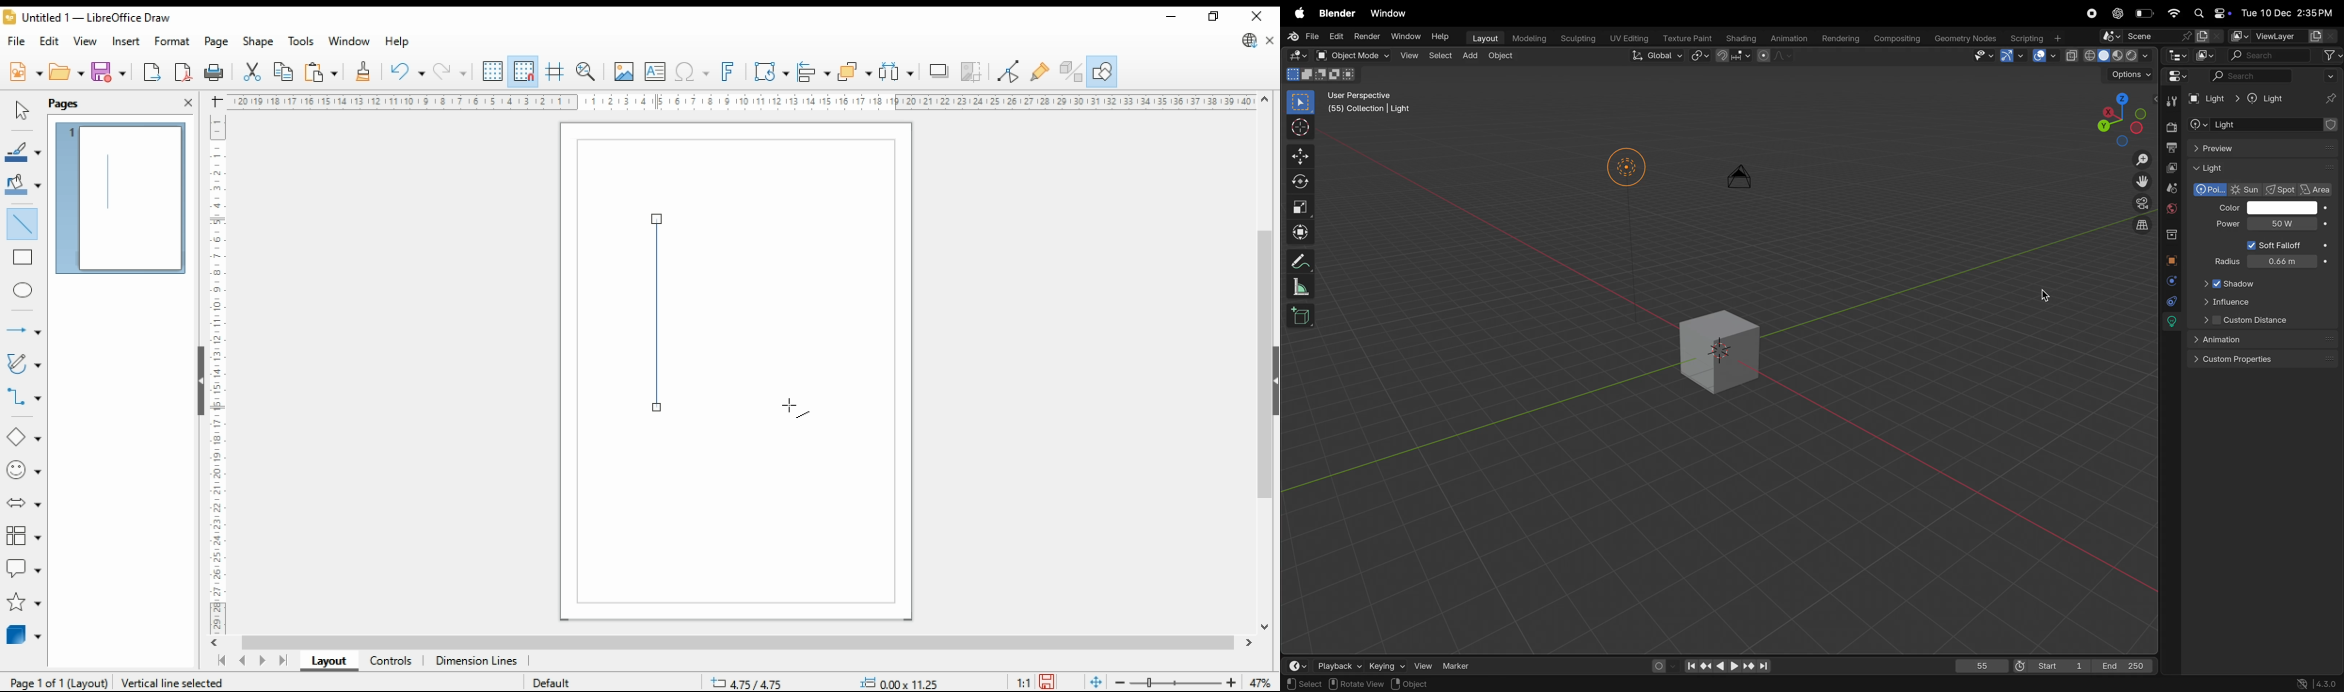 The image size is (2352, 700). I want to click on editor type, so click(2176, 55).